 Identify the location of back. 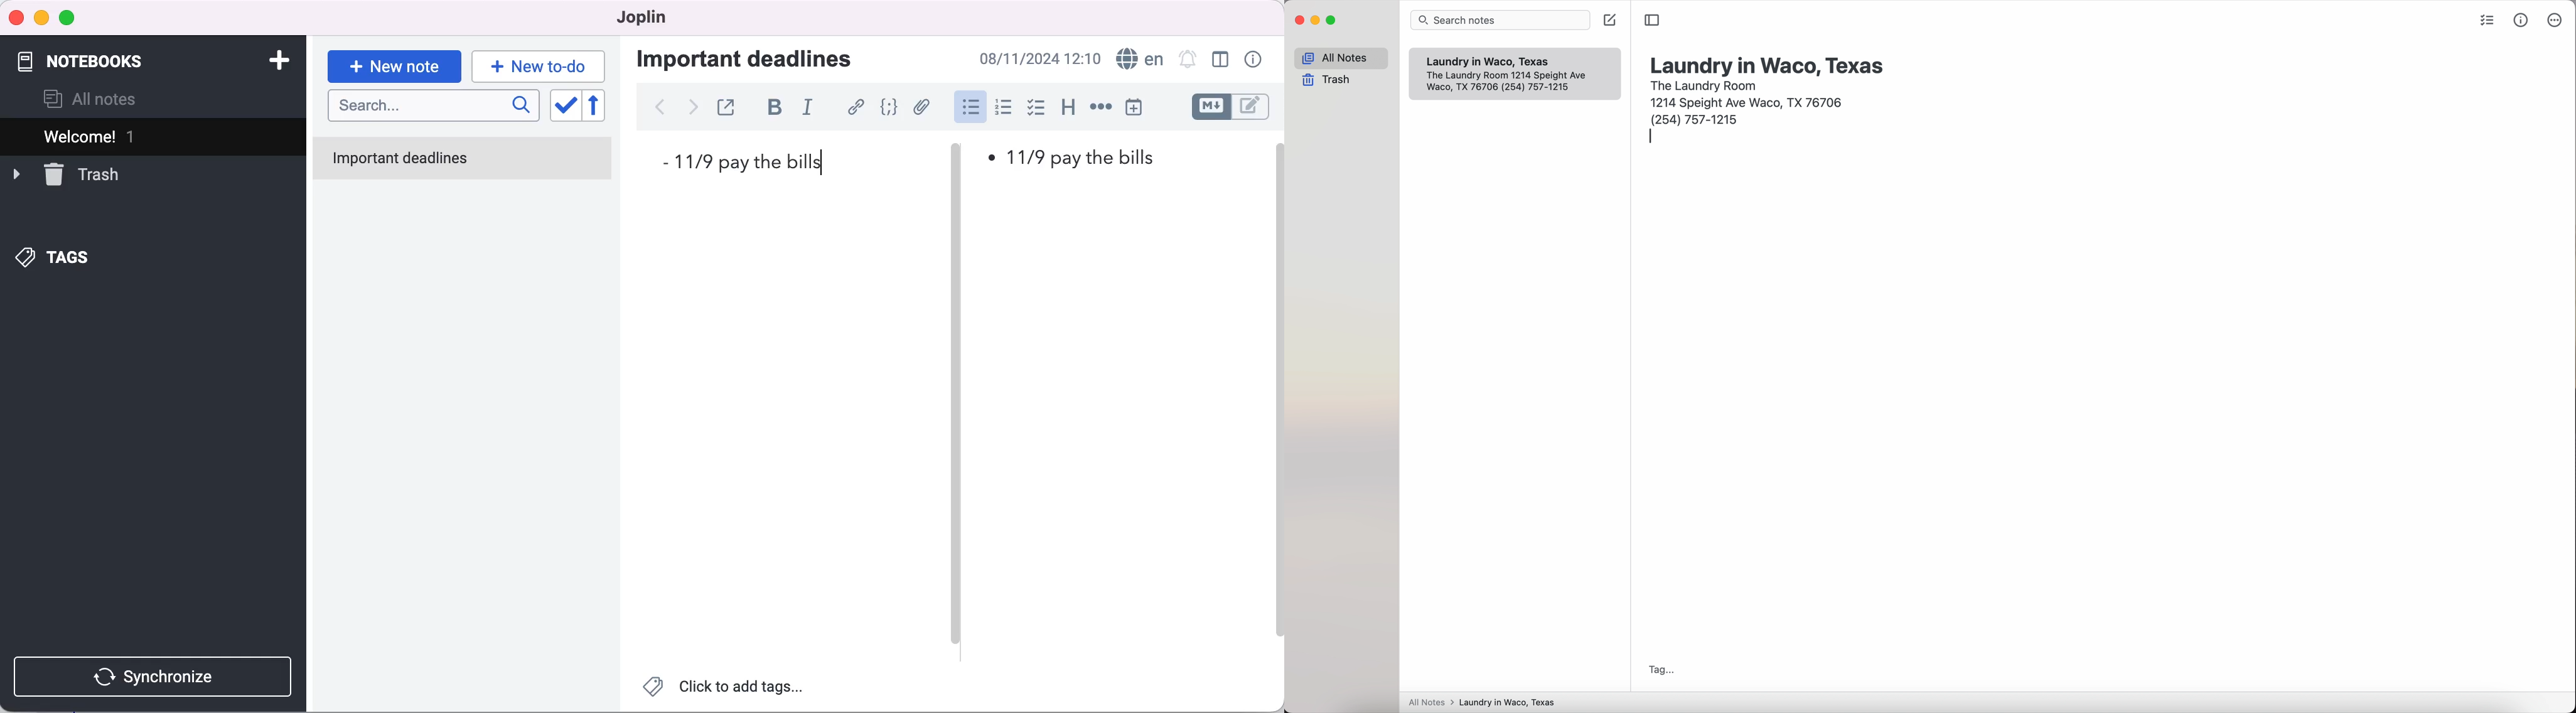
(662, 109).